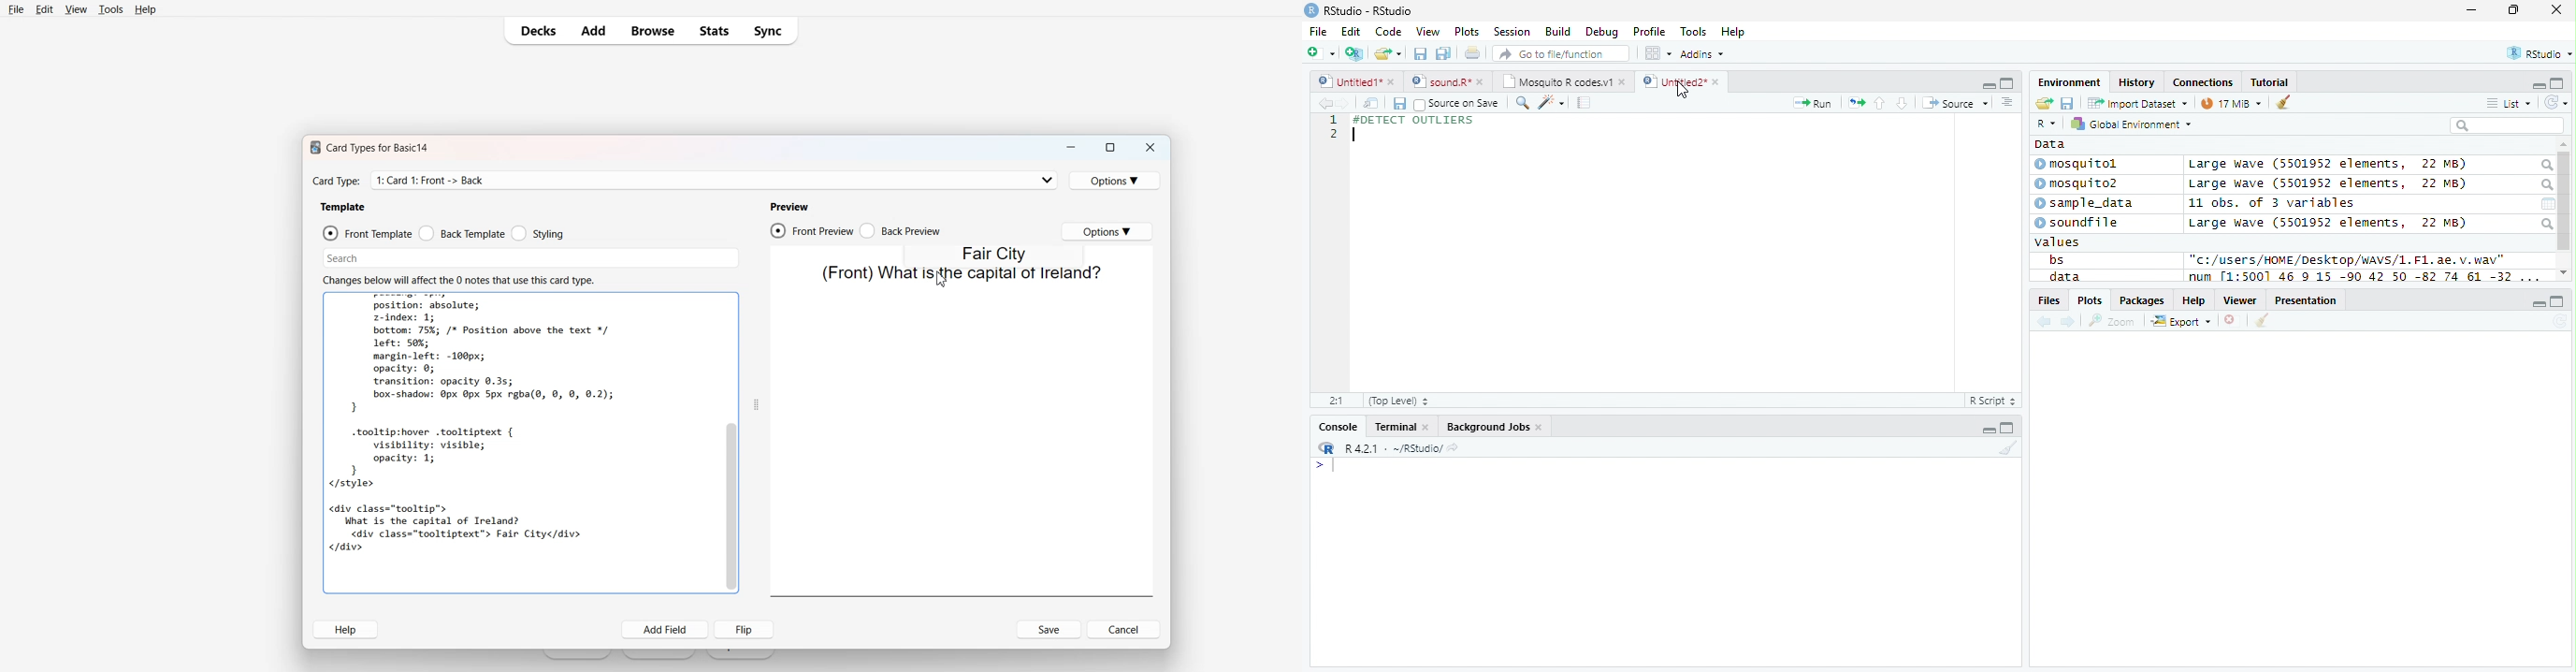 The image size is (2576, 672). What do you see at coordinates (2556, 103) in the screenshot?
I see `Refresh` at bounding box center [2556, 103].